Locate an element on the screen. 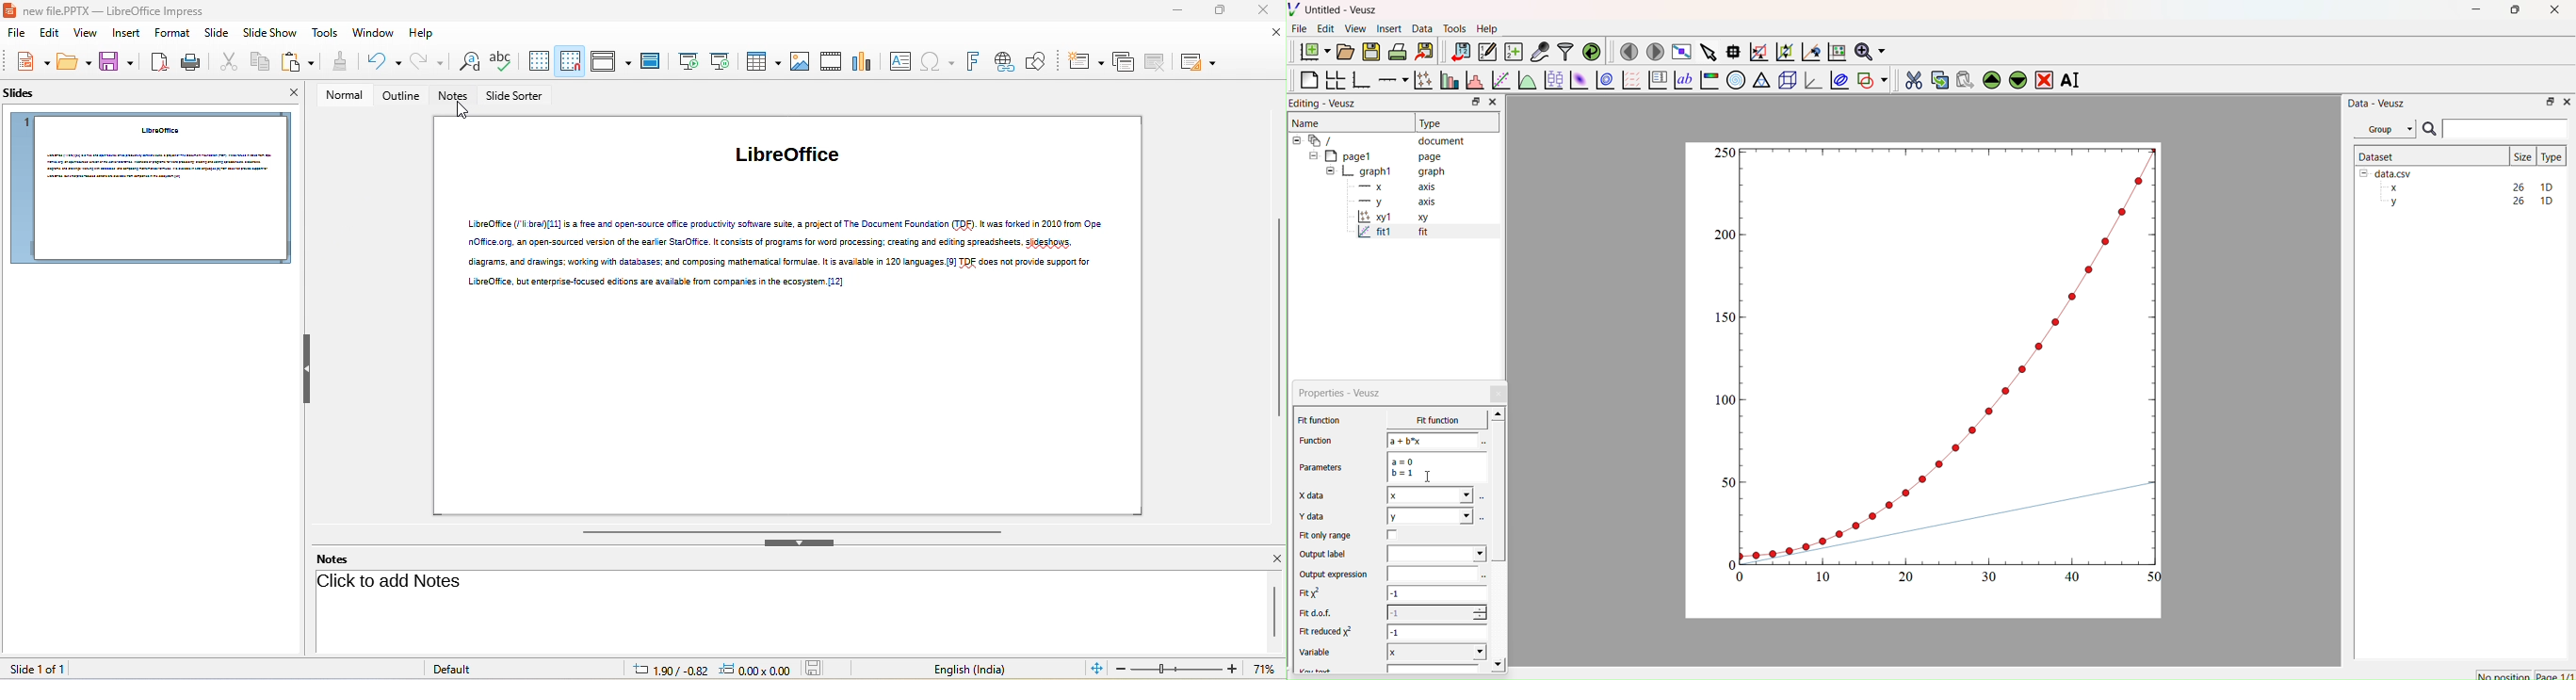 This screenshot has width=2576, height=700. Type is located at coordinates (2552, 157).